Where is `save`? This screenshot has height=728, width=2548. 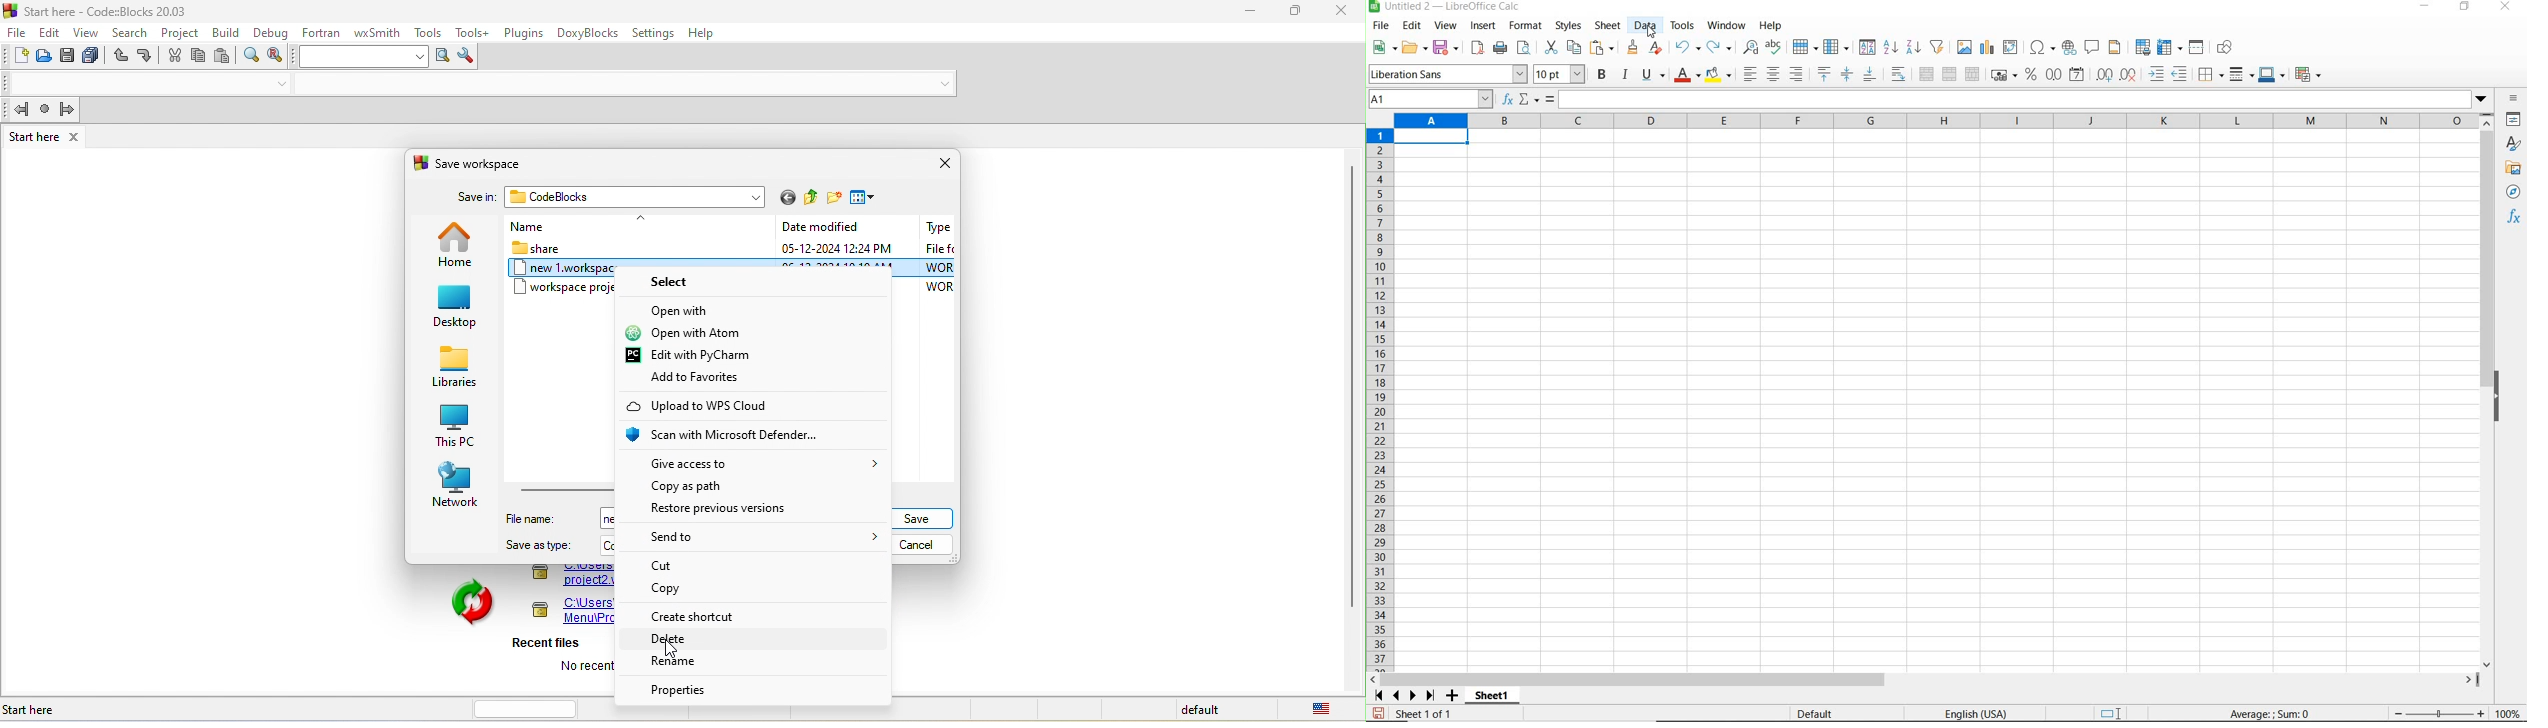 save is located at coordinates (929, 516).